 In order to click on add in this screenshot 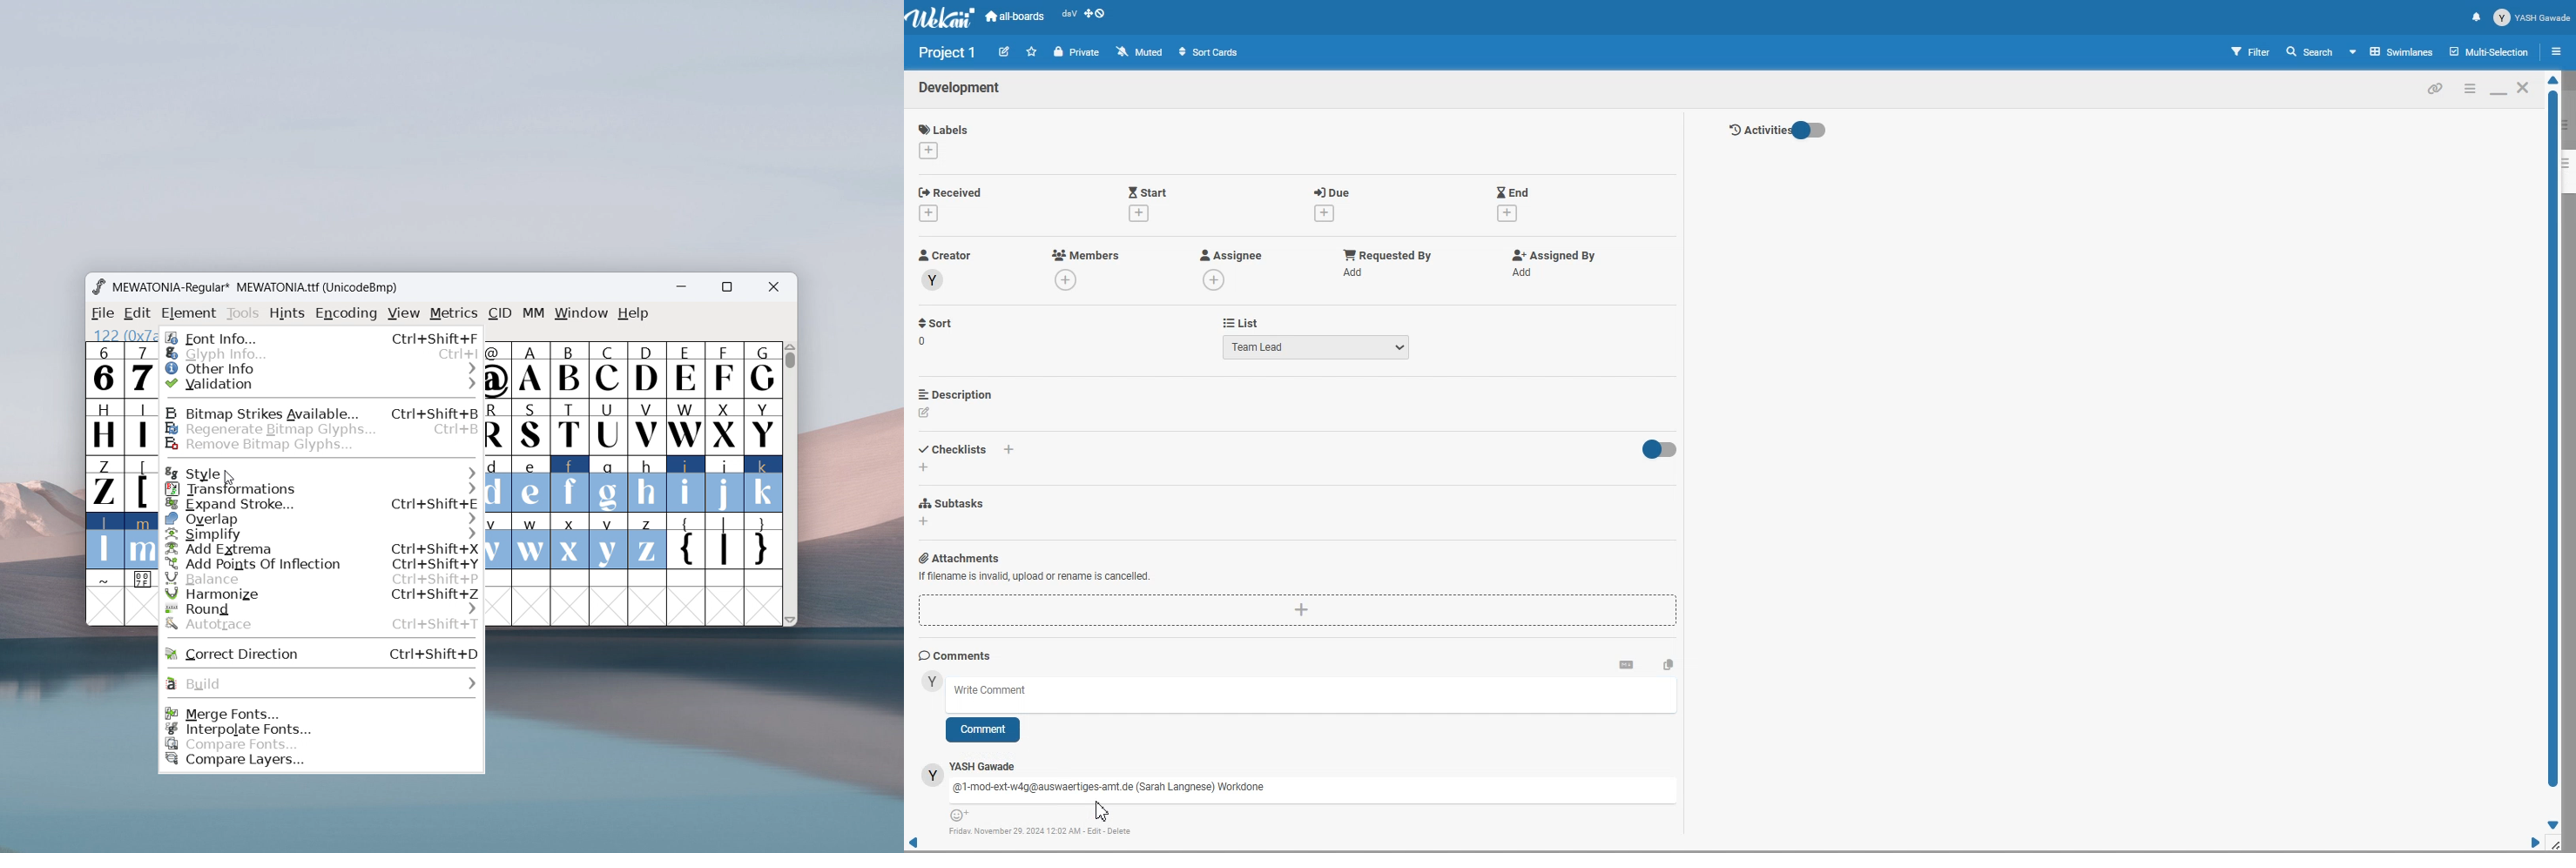, I will do `click(1069, 281)`.